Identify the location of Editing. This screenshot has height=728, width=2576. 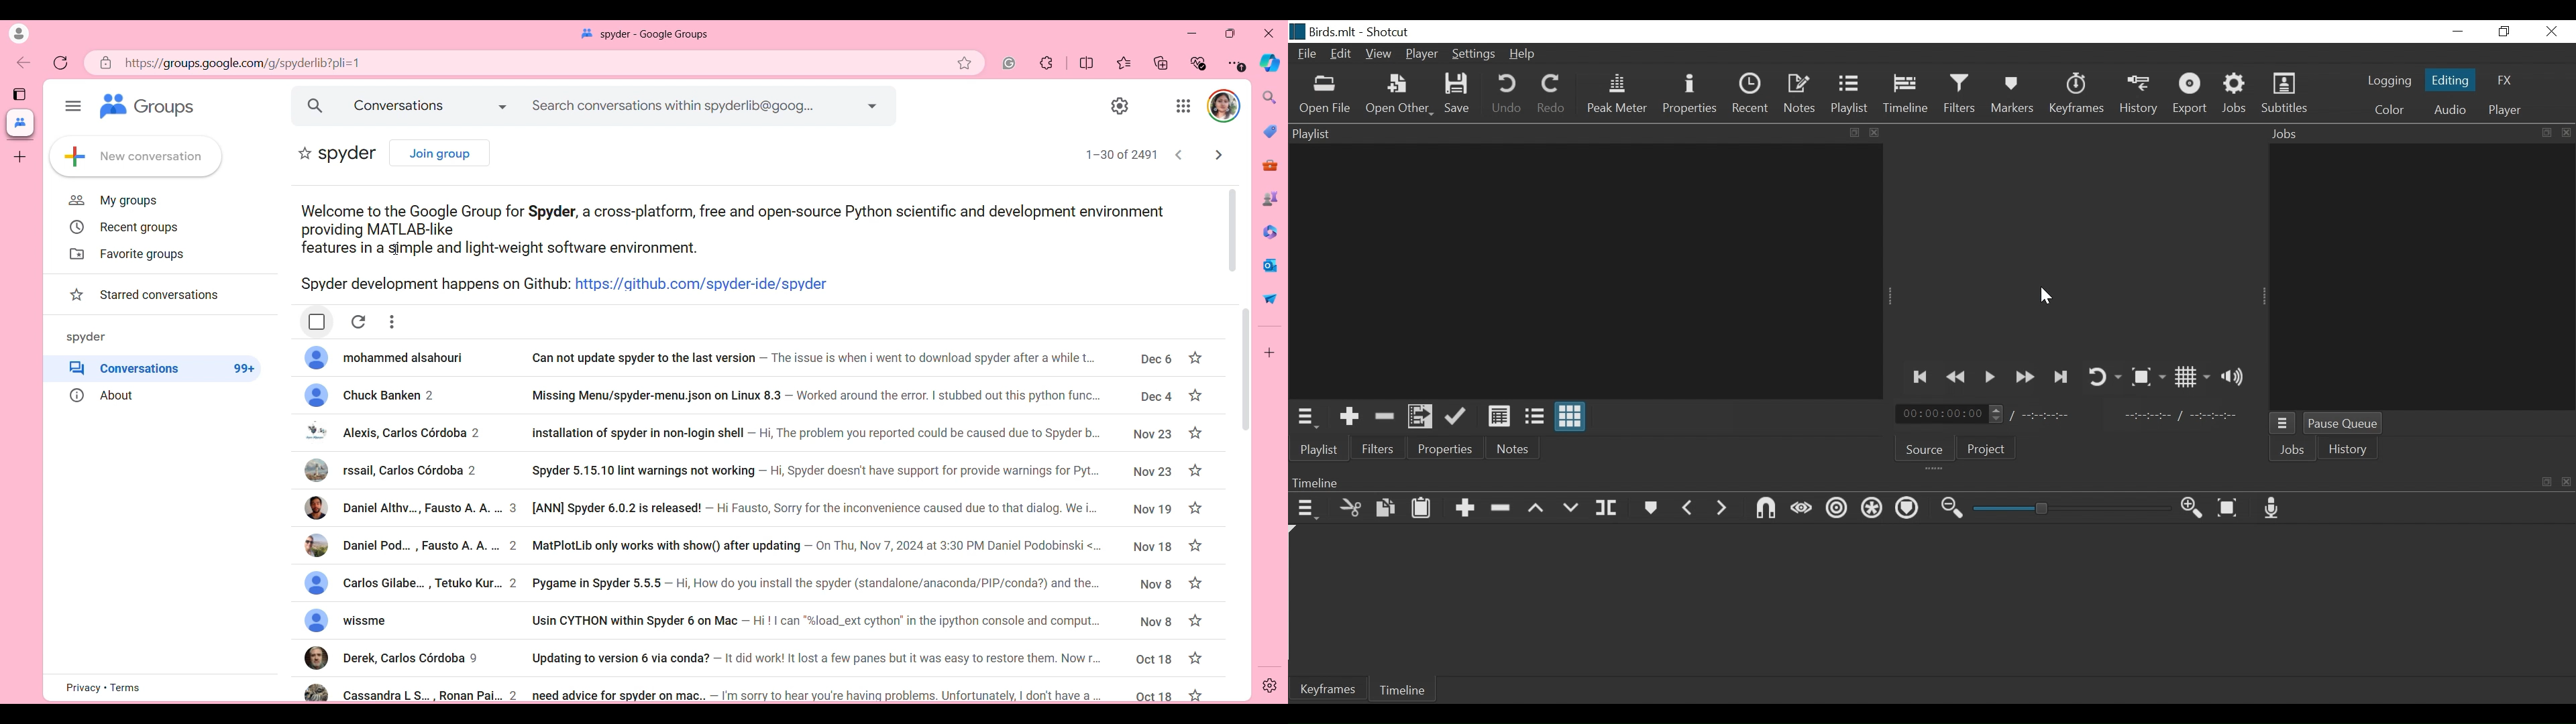
(2449, 79).